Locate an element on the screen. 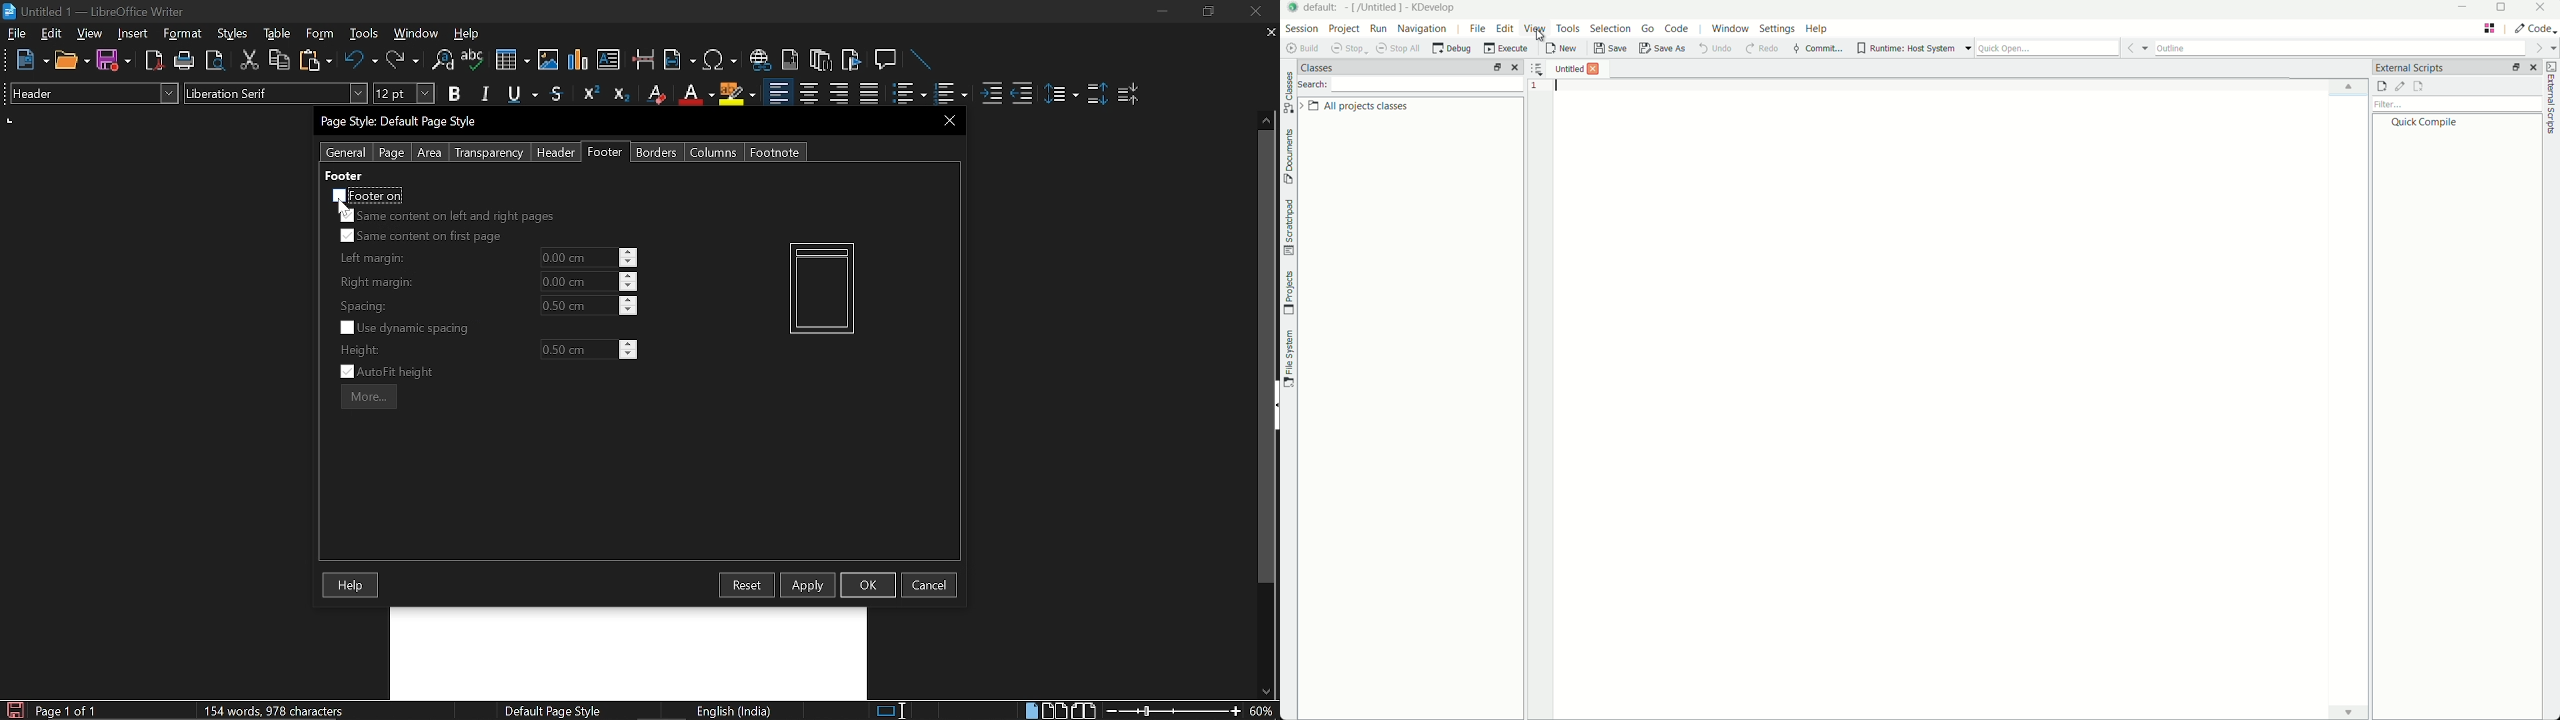 Image resolution: width=2576 pixels, height=728 pixels. spacing is located at coordinates (367, 306).